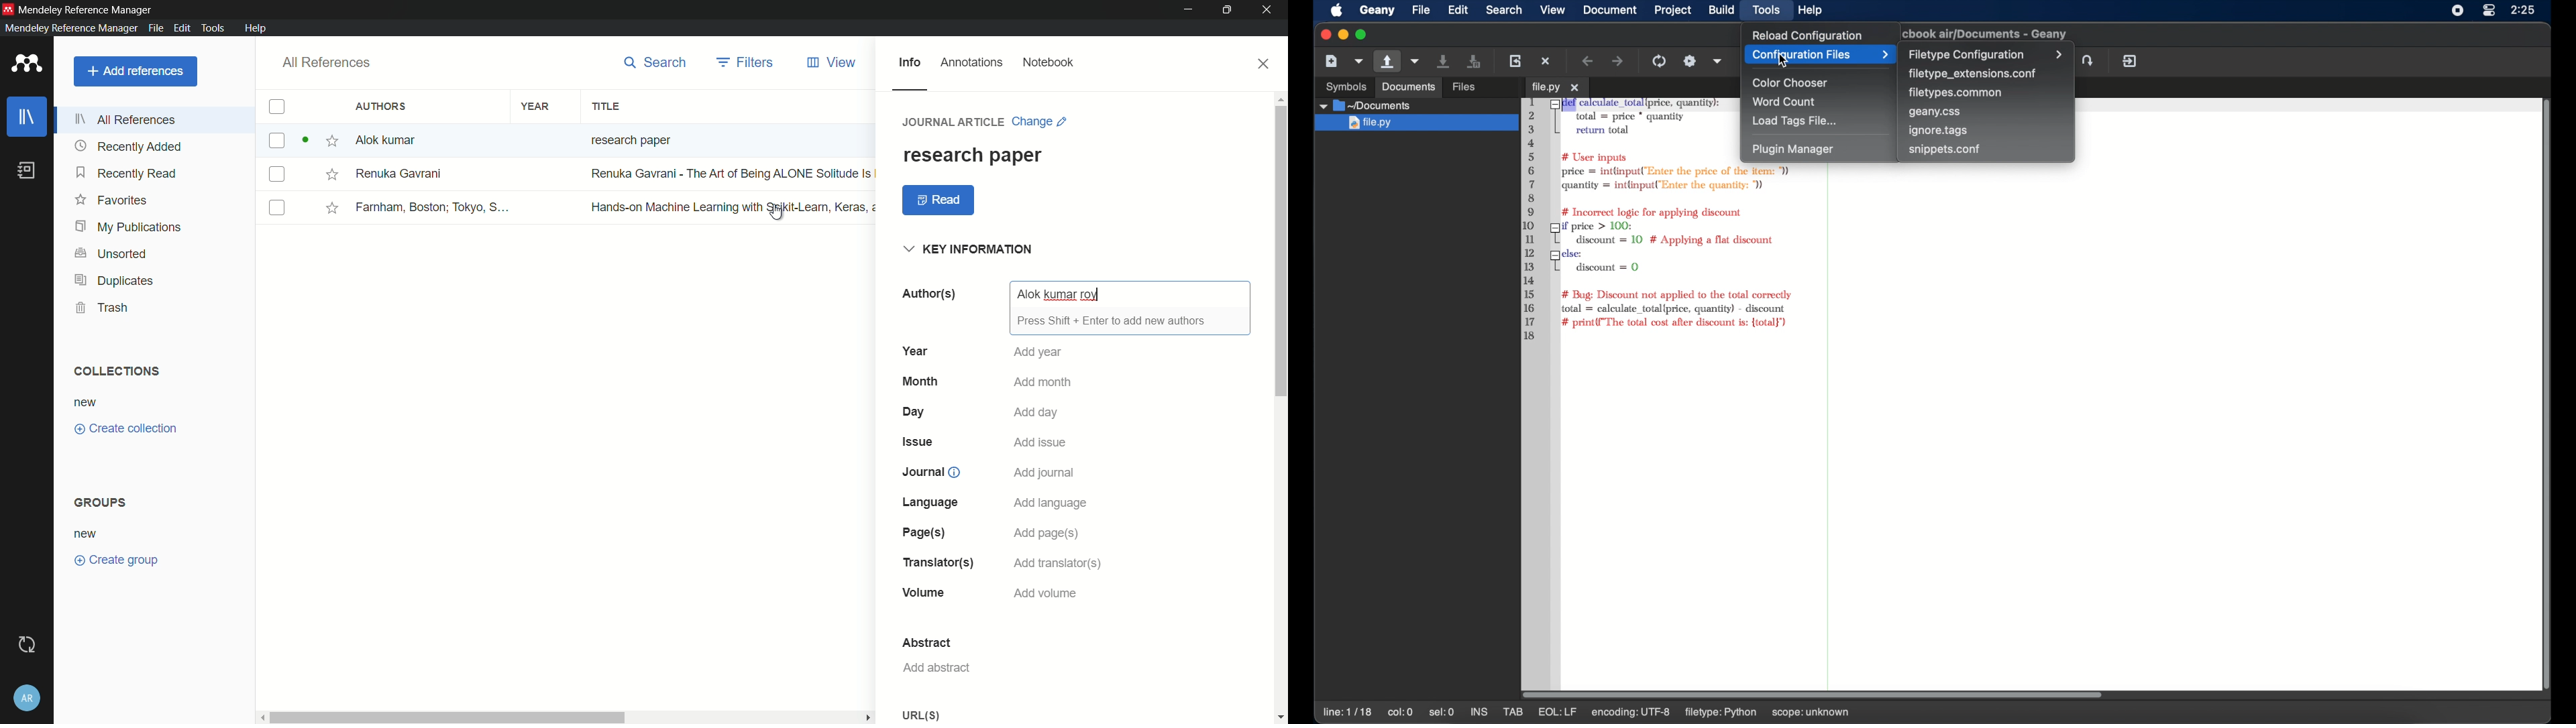 This screenshot has height=728, width=2576. I want to click on add page, so click(1047, 533).